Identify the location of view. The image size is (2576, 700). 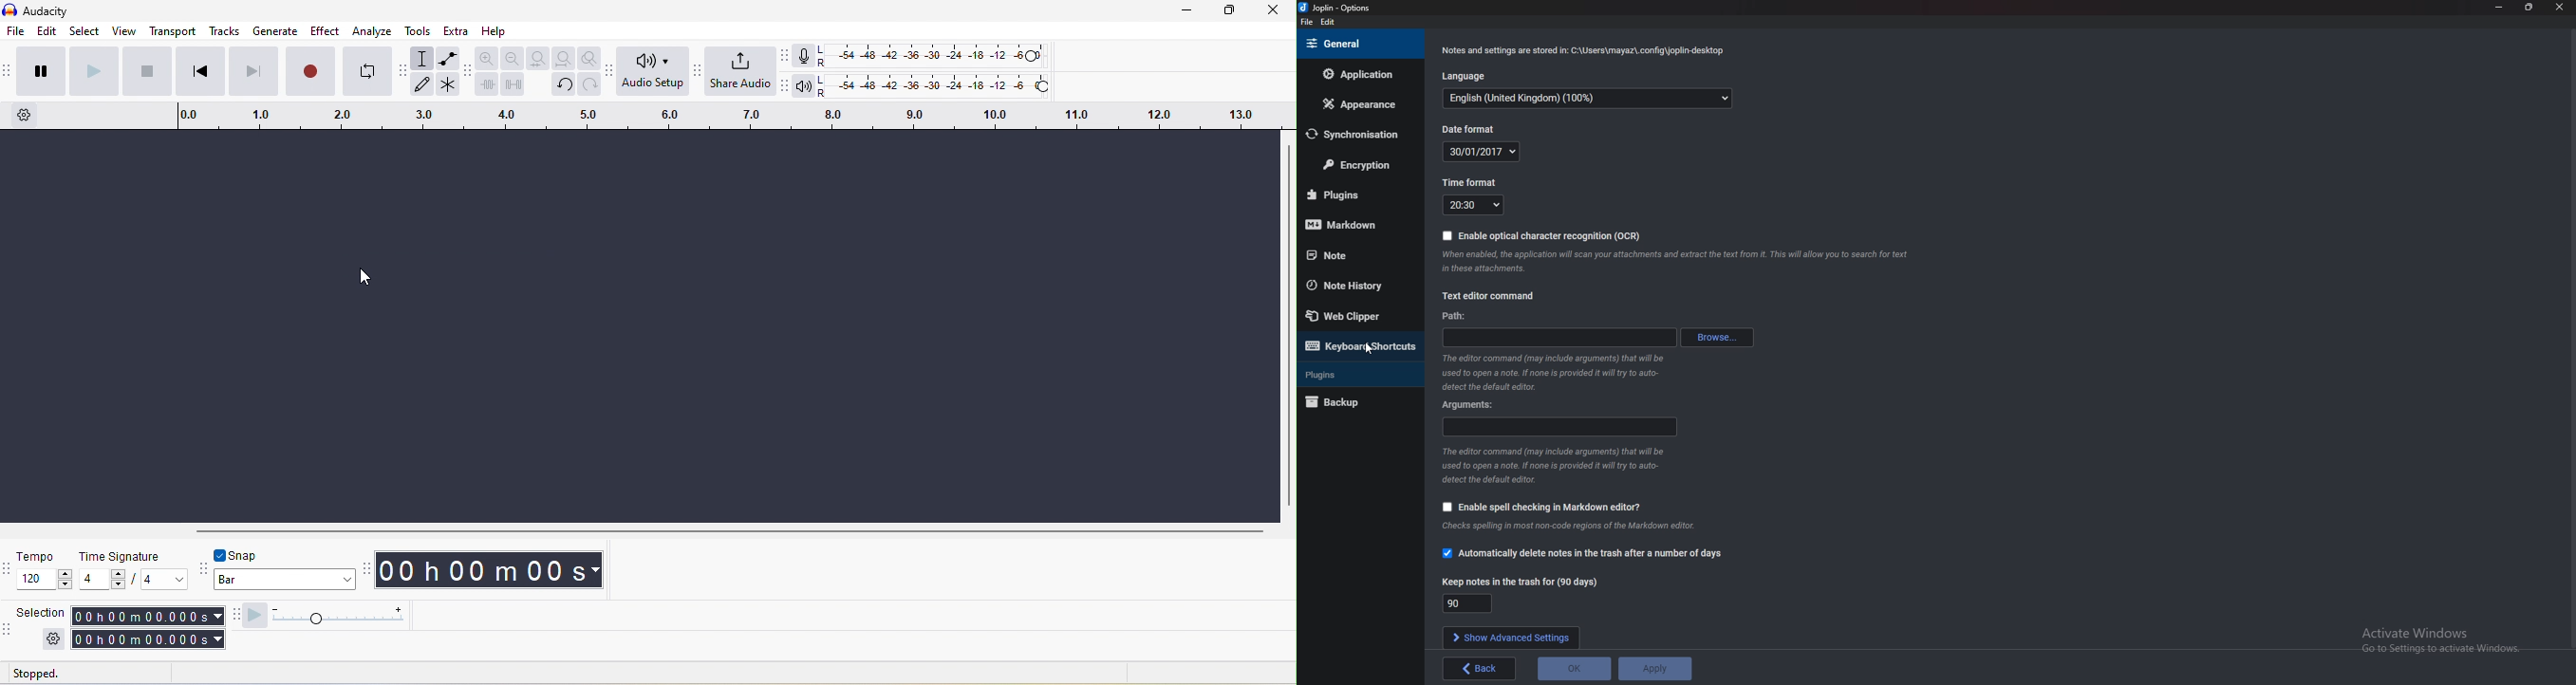
(124, 30).